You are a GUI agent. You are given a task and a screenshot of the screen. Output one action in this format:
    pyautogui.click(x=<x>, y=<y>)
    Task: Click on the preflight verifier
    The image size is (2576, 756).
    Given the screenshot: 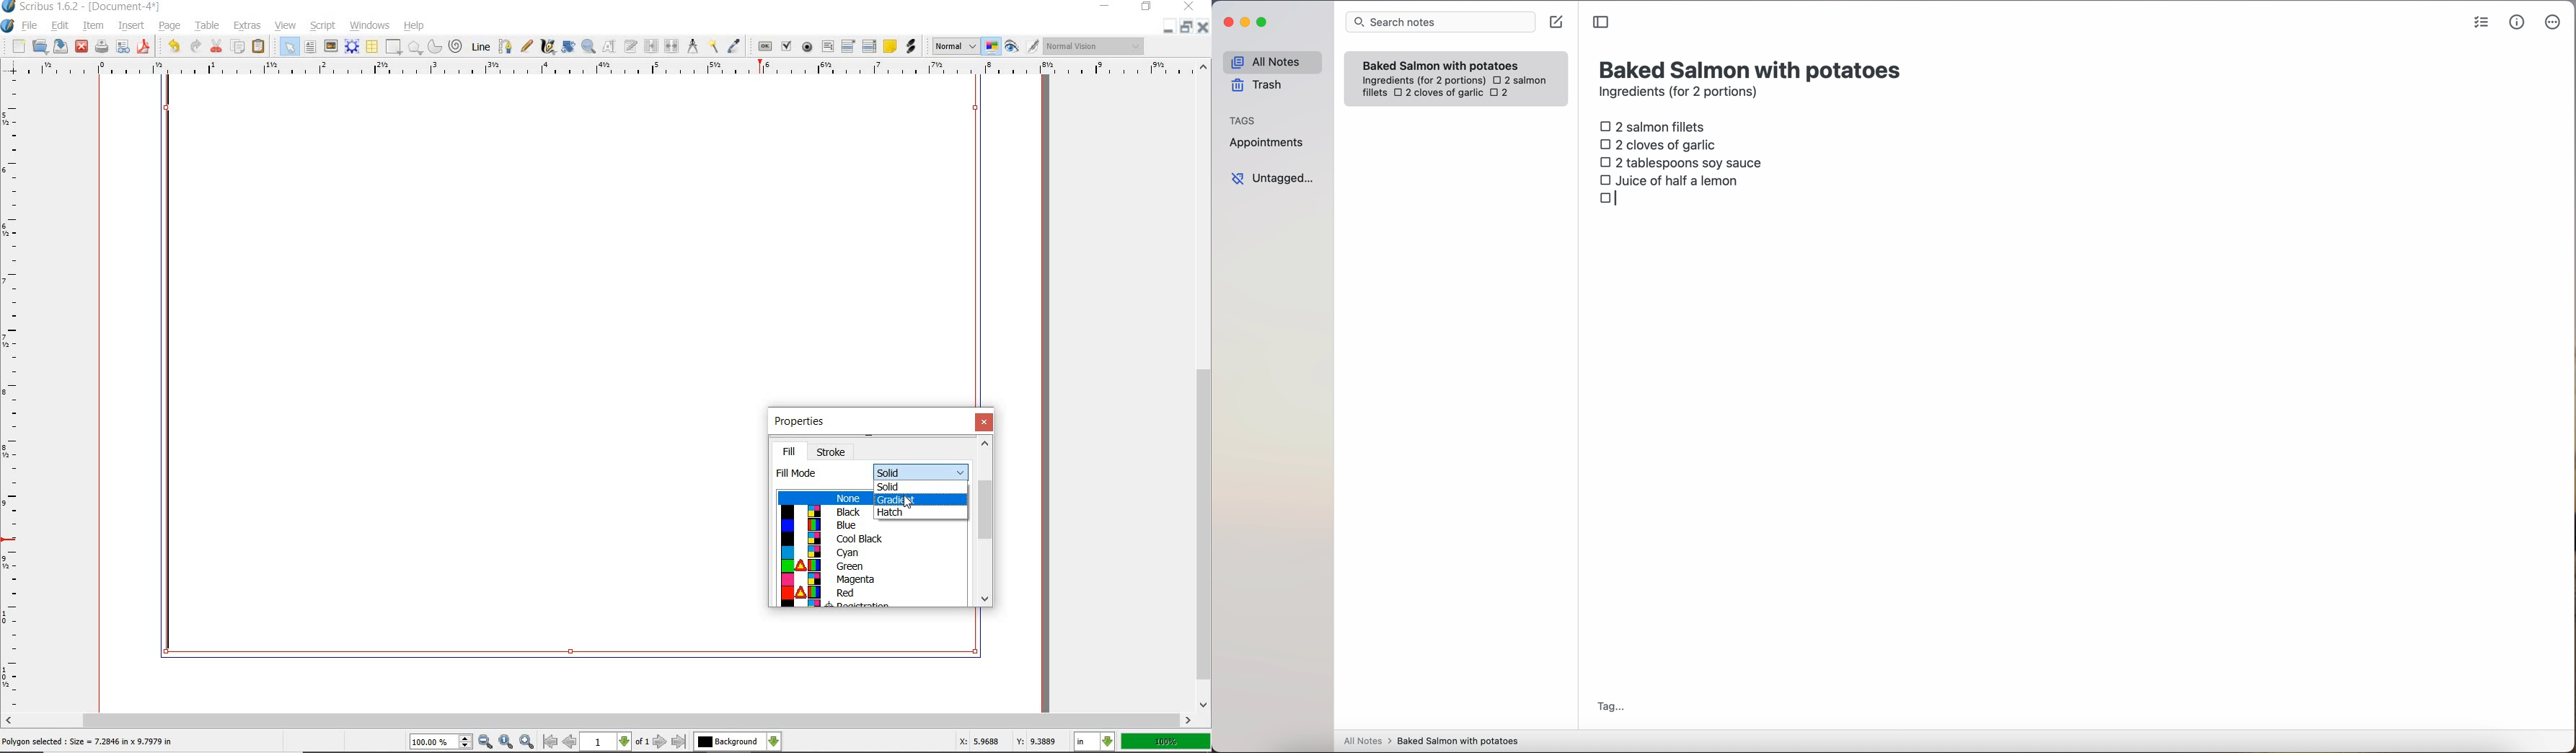 What is the action you would take?
    pyautogui.click(x=123, y=47)
    